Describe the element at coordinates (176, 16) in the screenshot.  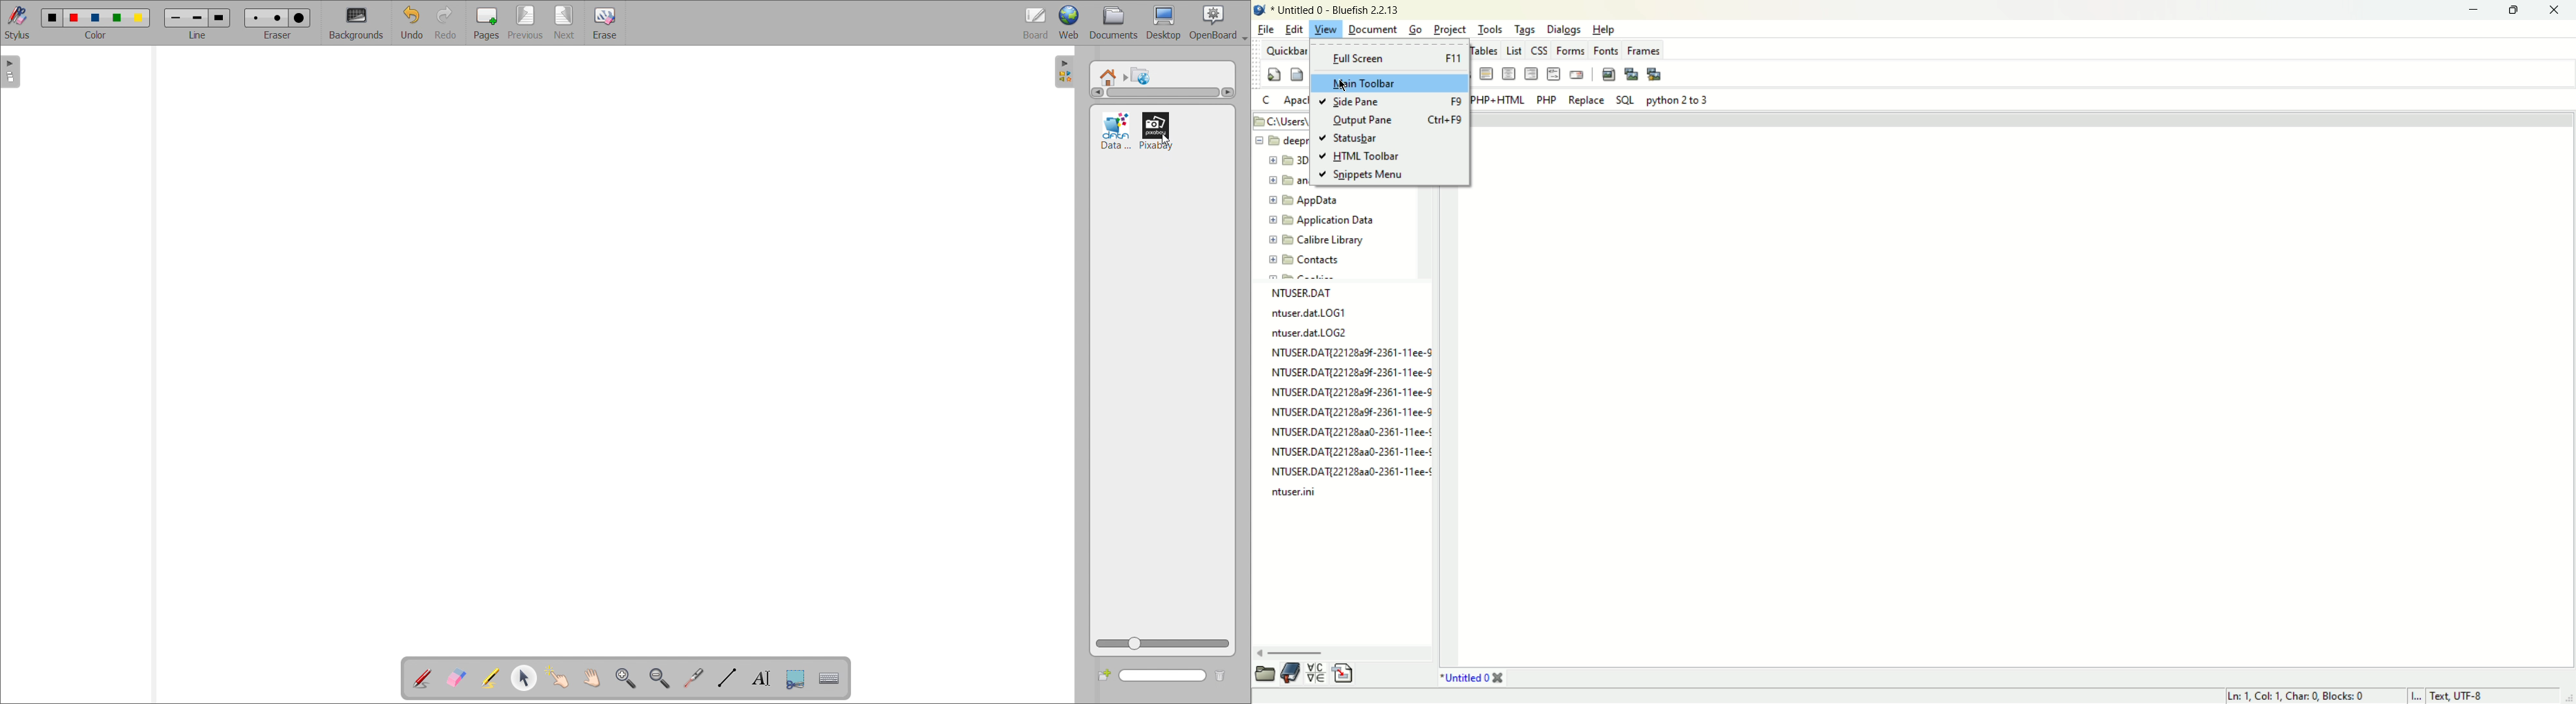
I see `Small line` at that location.